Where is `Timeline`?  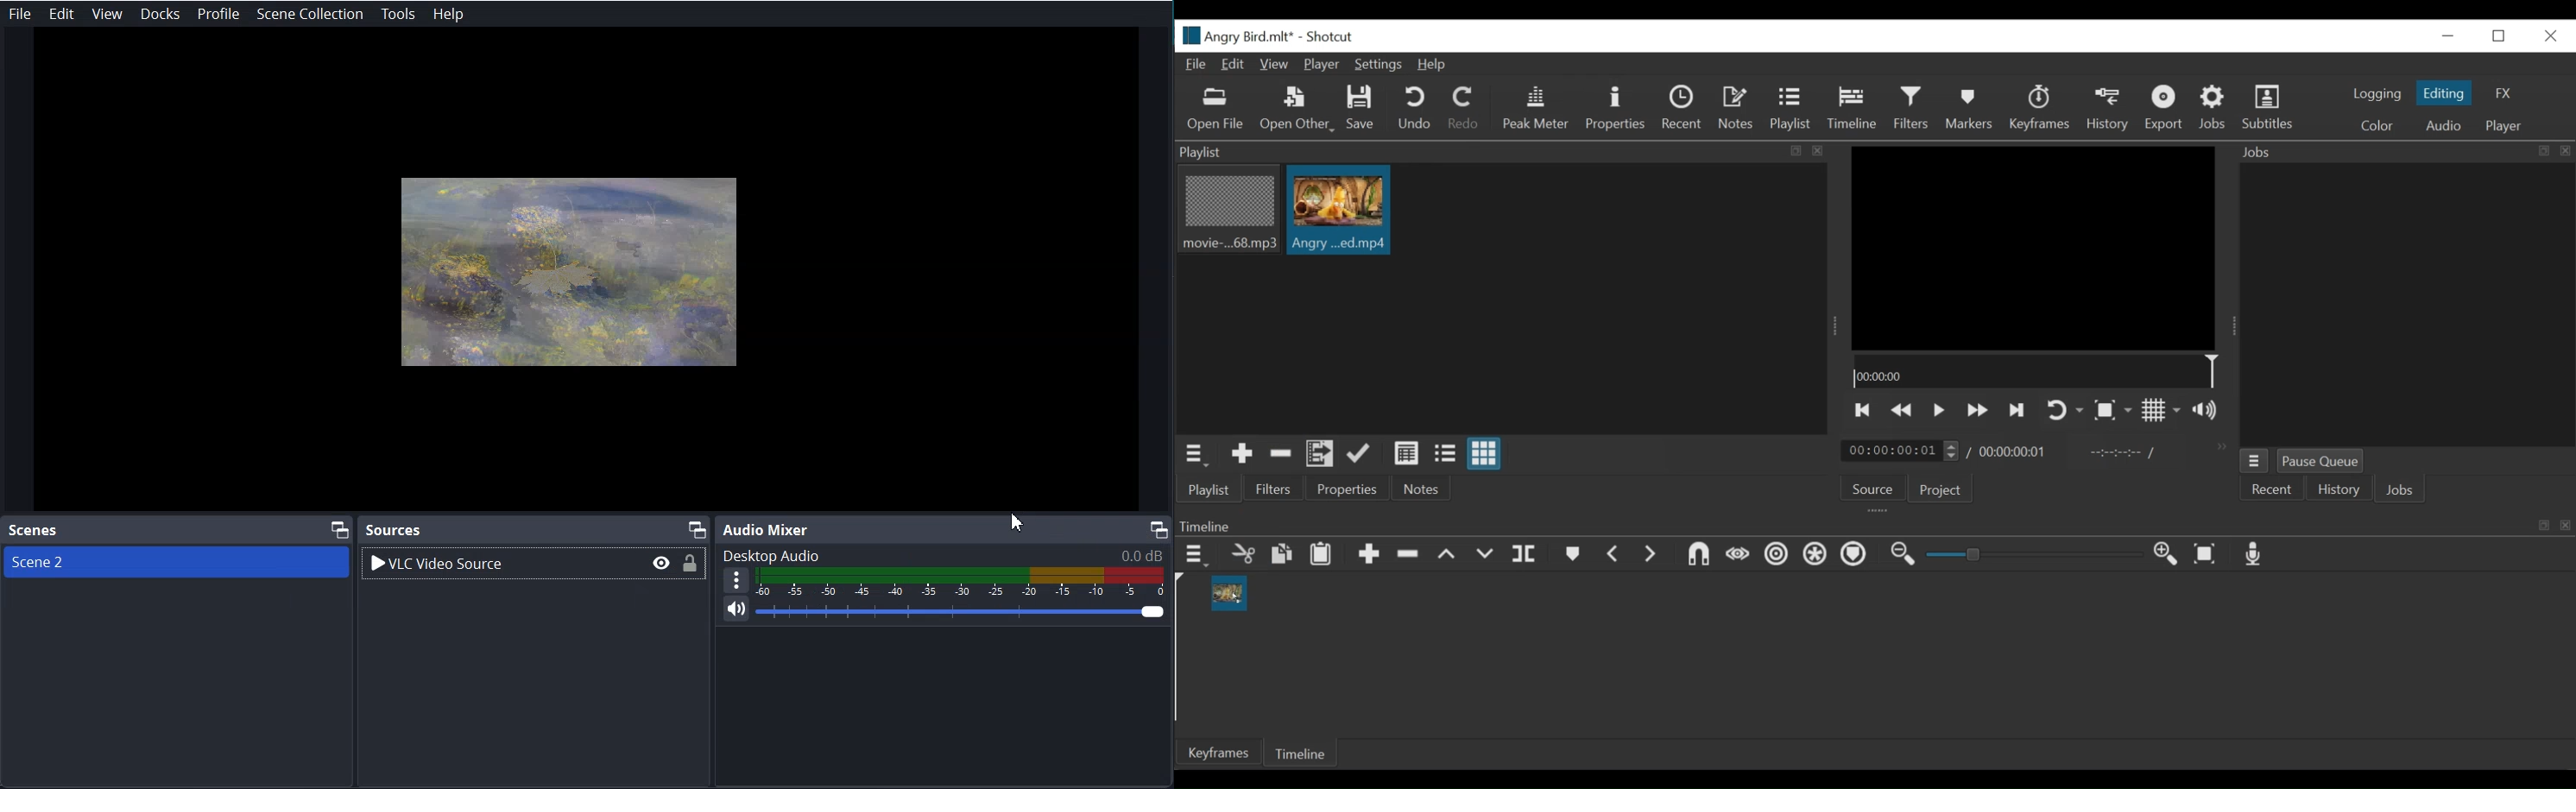 Timeline is located at coordinates (1875, 523).